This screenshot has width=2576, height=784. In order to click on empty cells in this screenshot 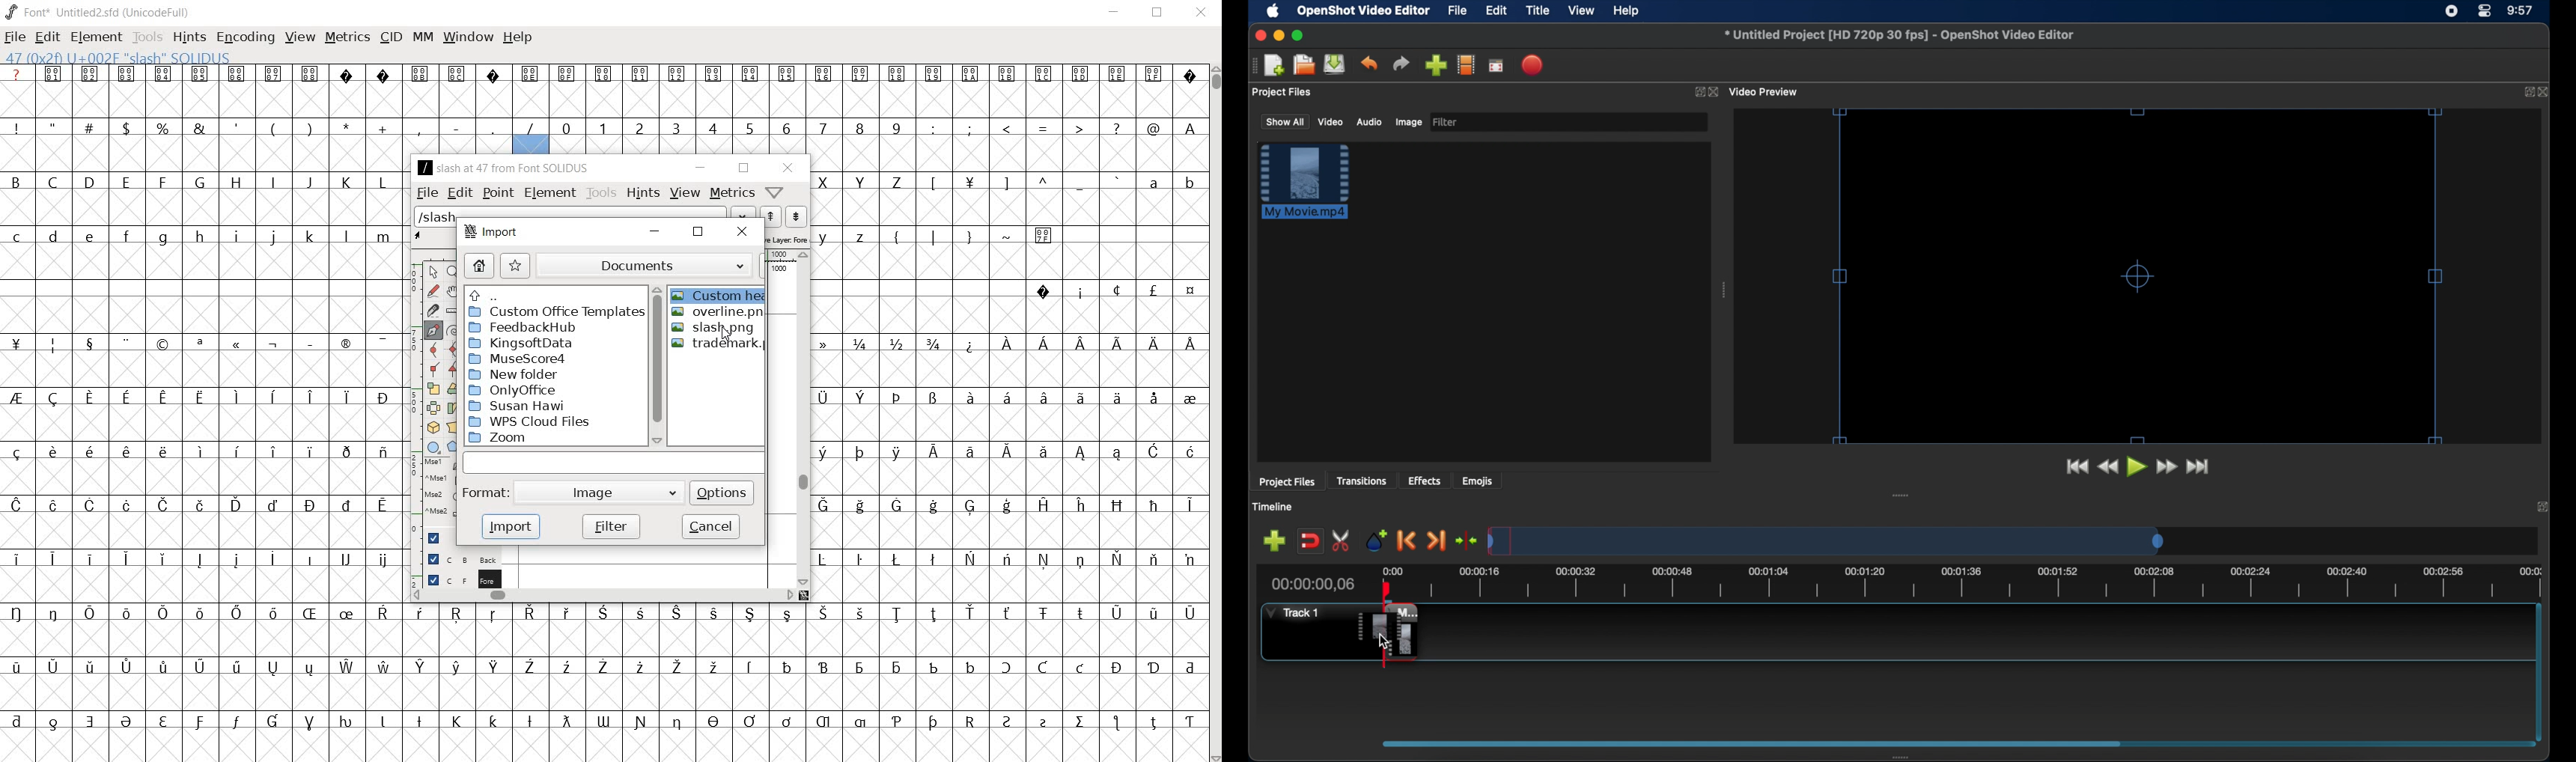, I will do `click(205, 314)`.